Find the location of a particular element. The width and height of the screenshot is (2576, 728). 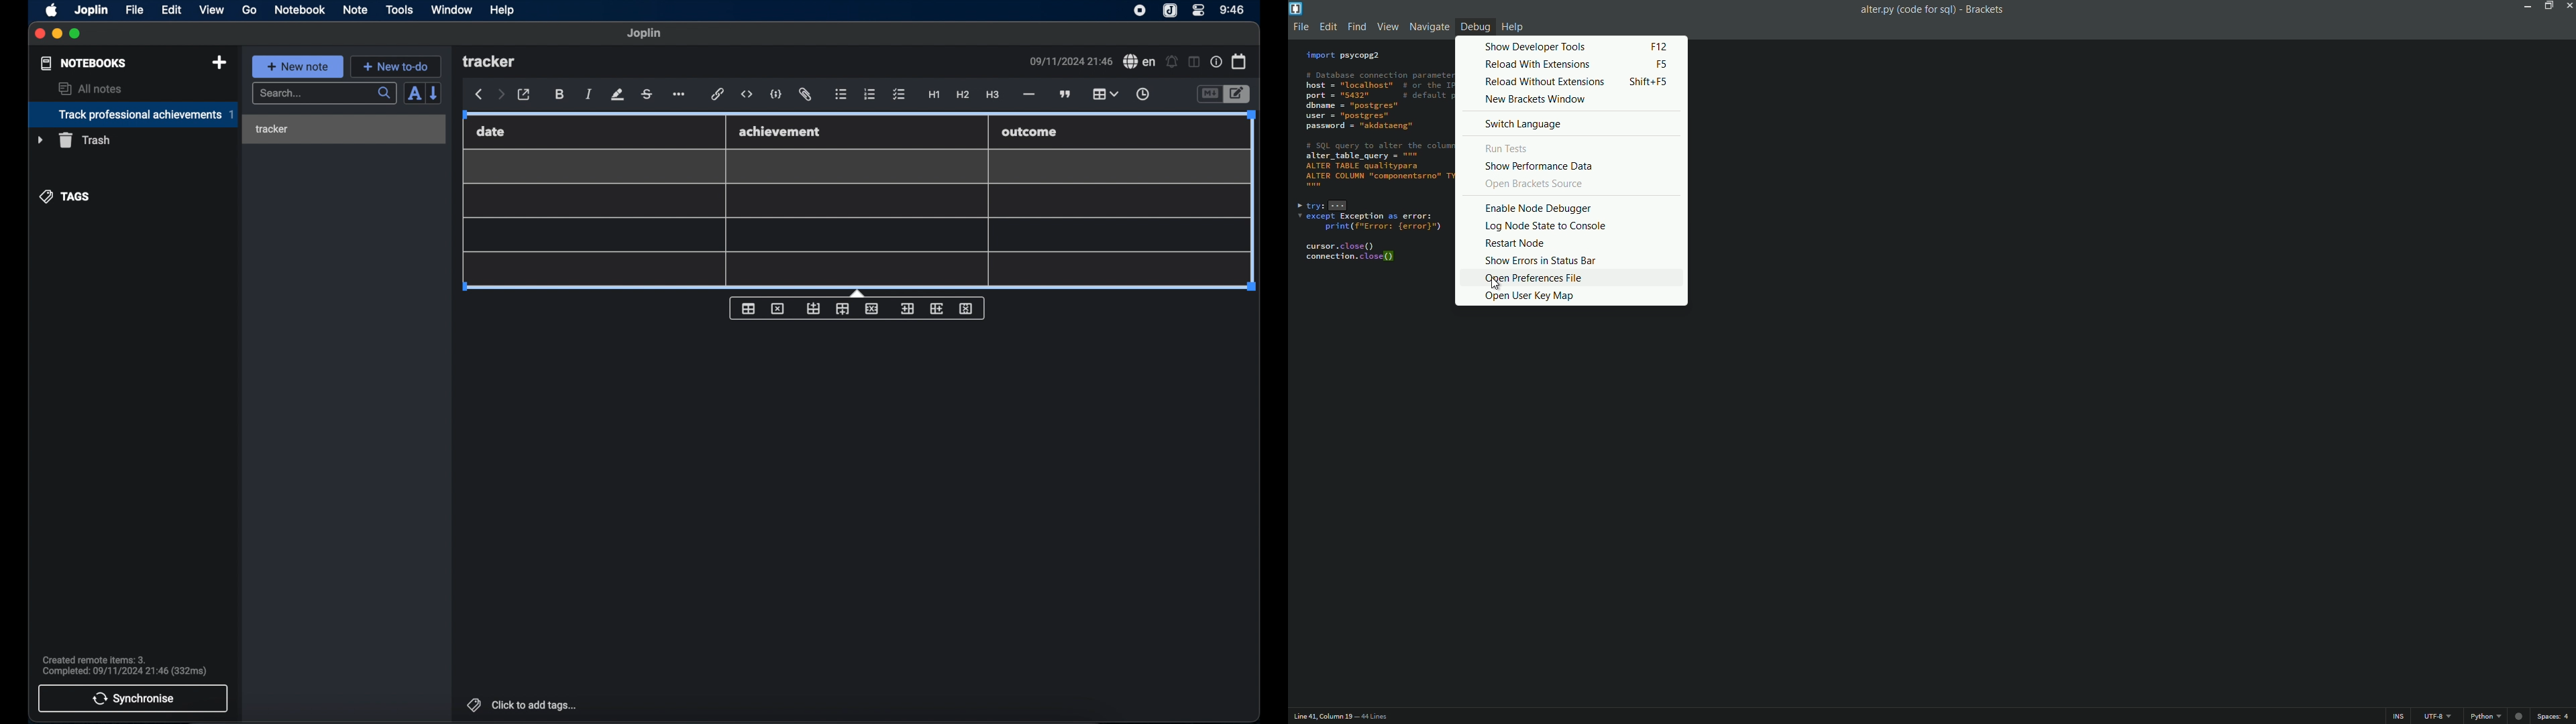

insert row before is located at coordinates (813, 308).